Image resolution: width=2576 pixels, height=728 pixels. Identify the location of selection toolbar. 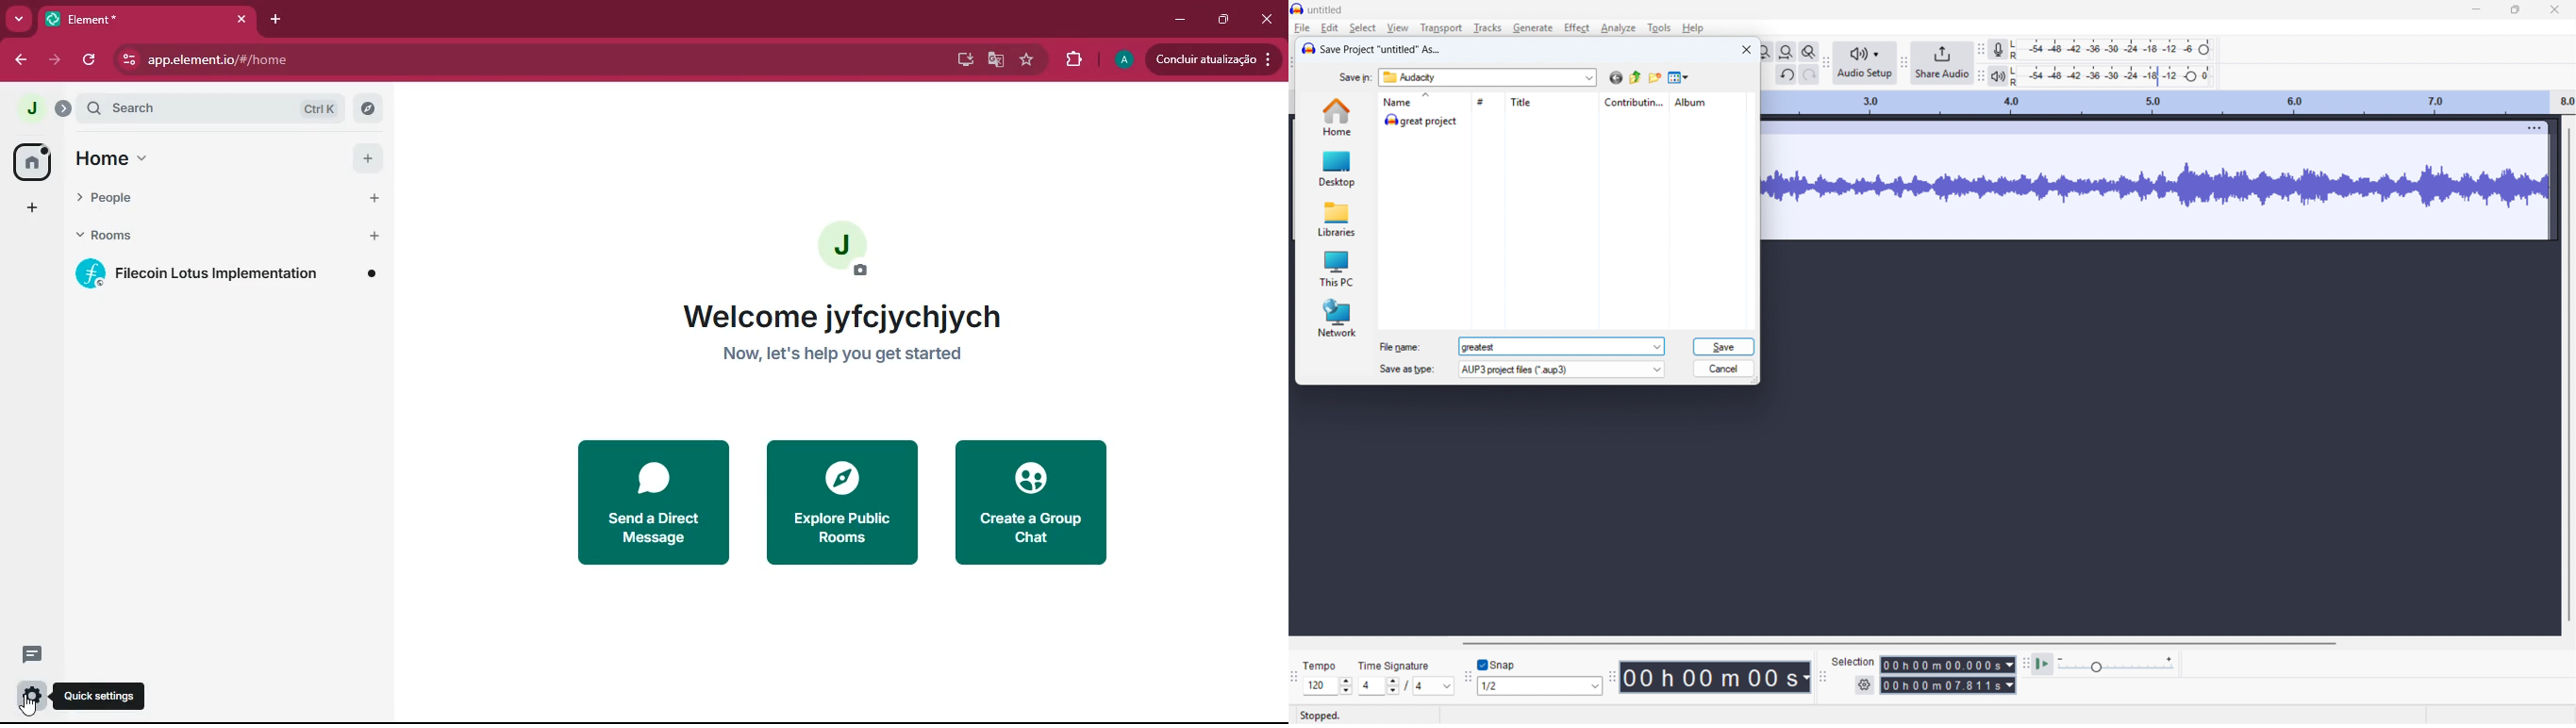
(1824, 676).